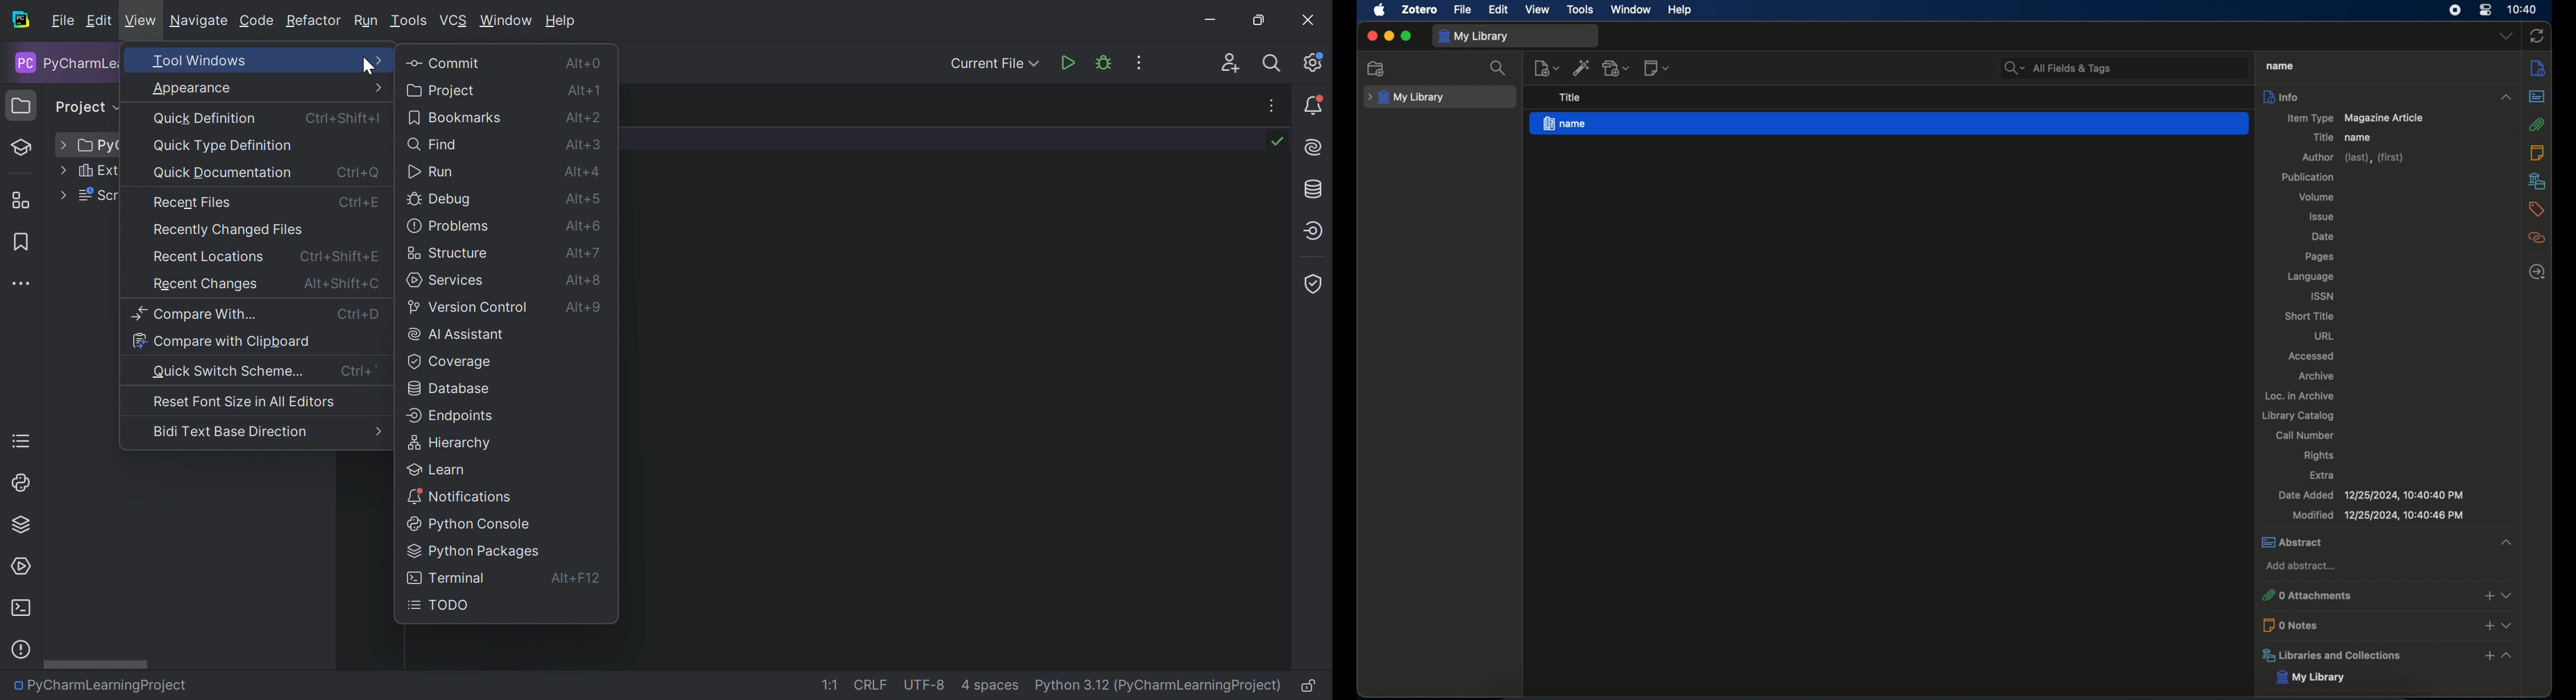 This screenshot has height=700, width=2576. What do you see at coordinates (443, 606) in the screenshot?
I see `TODO` at bounding box center [443, 606].